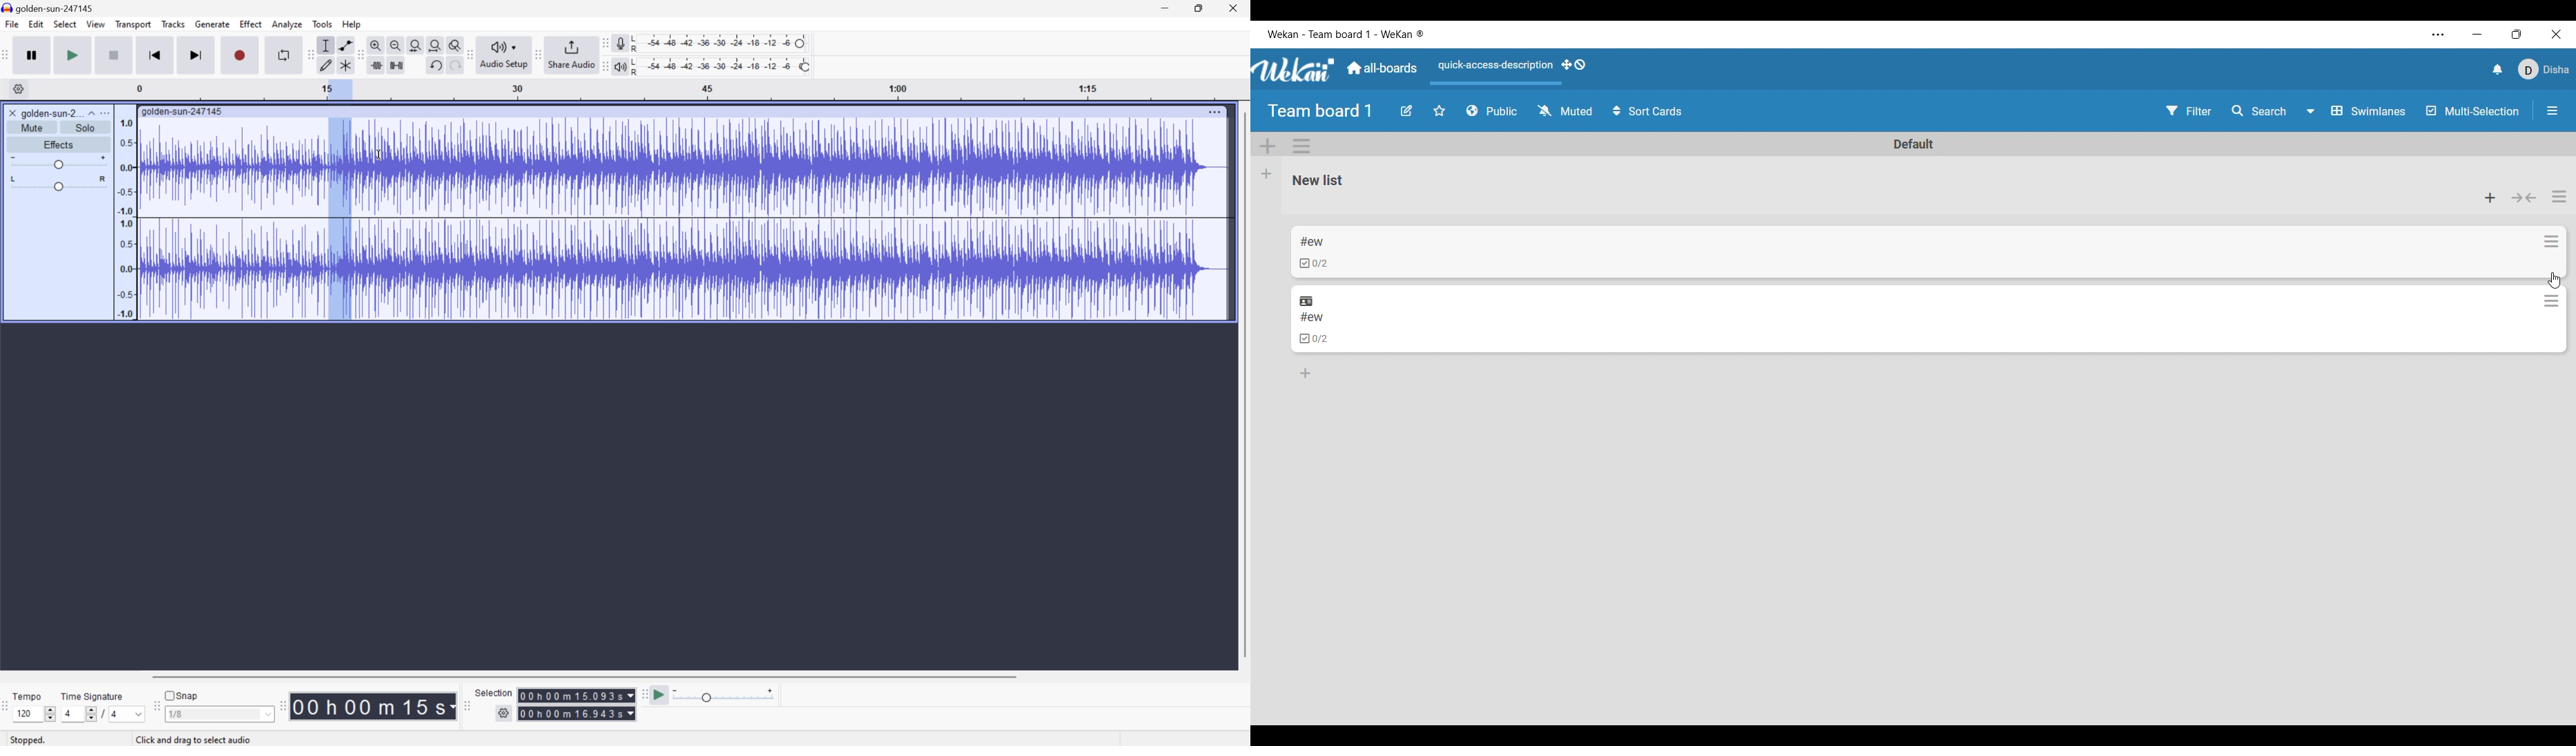 This screenshot has height=756, width=2576. Describe the element at coordinates (395, 44) in the screenshot. I see `Zoom out` at that location.